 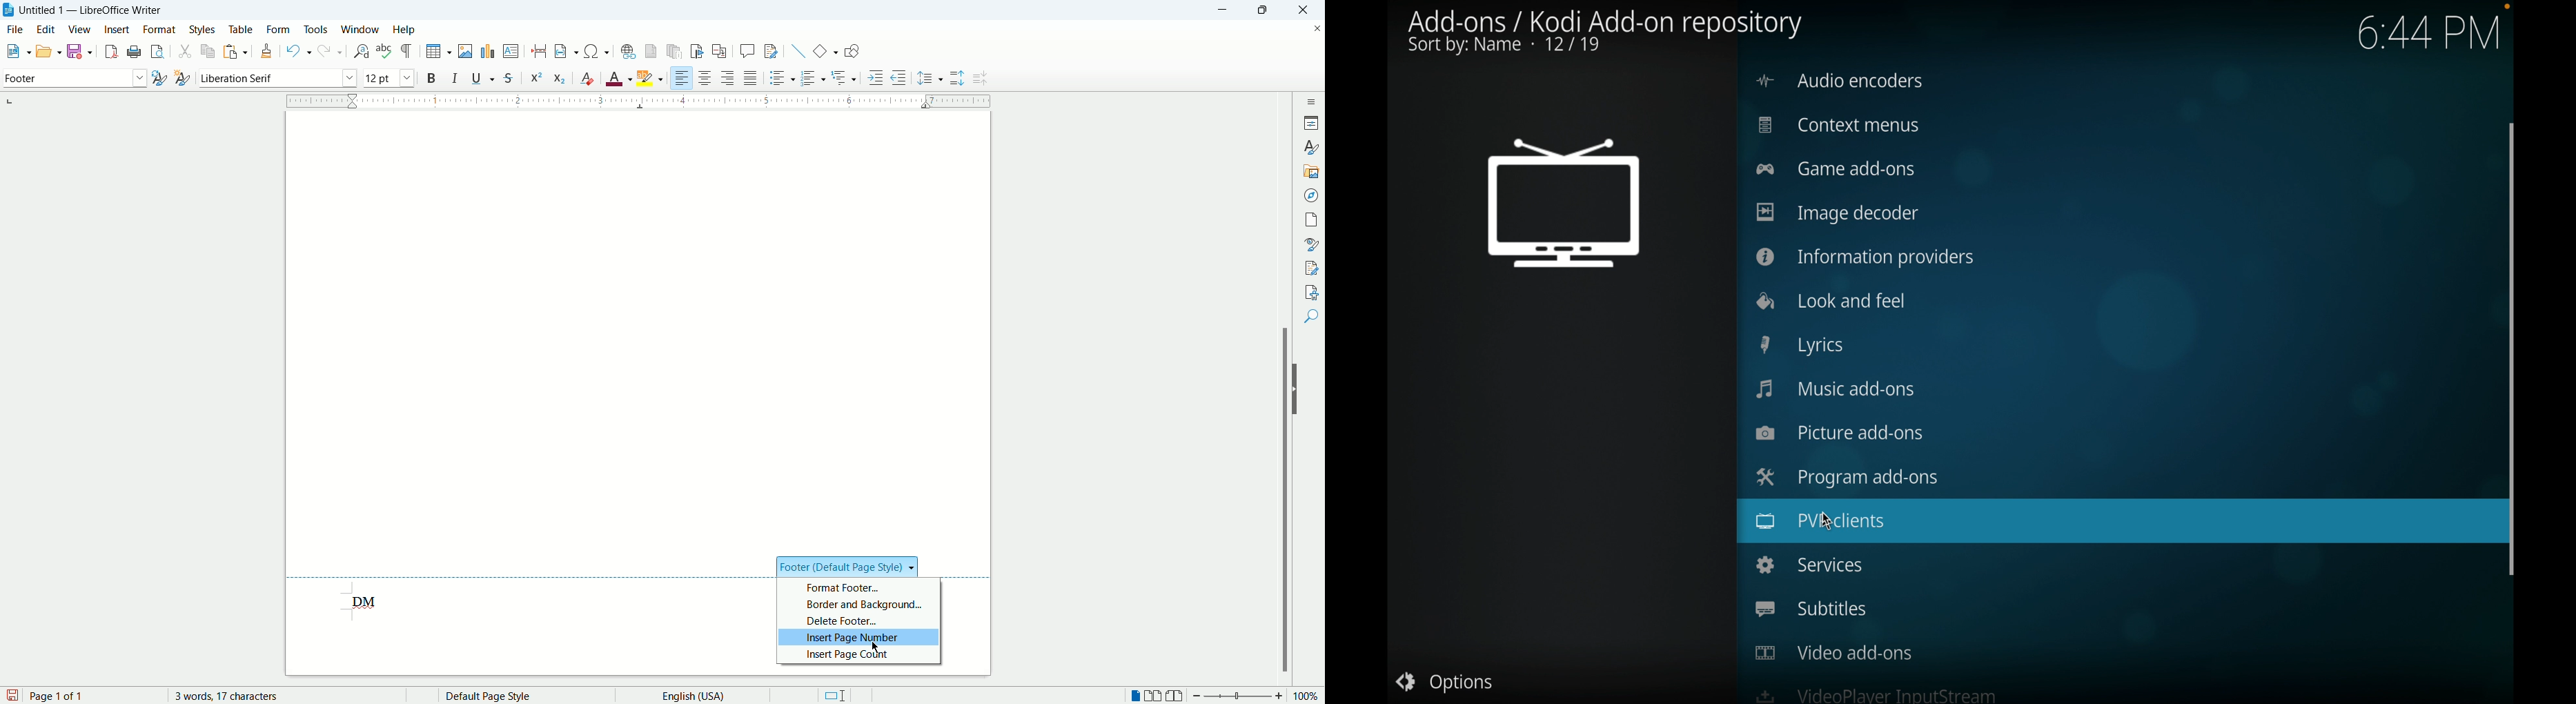 What do you see at coordinates (510, 52) in the screenshot?
I see `insert text` at bounding box center [510, 52].